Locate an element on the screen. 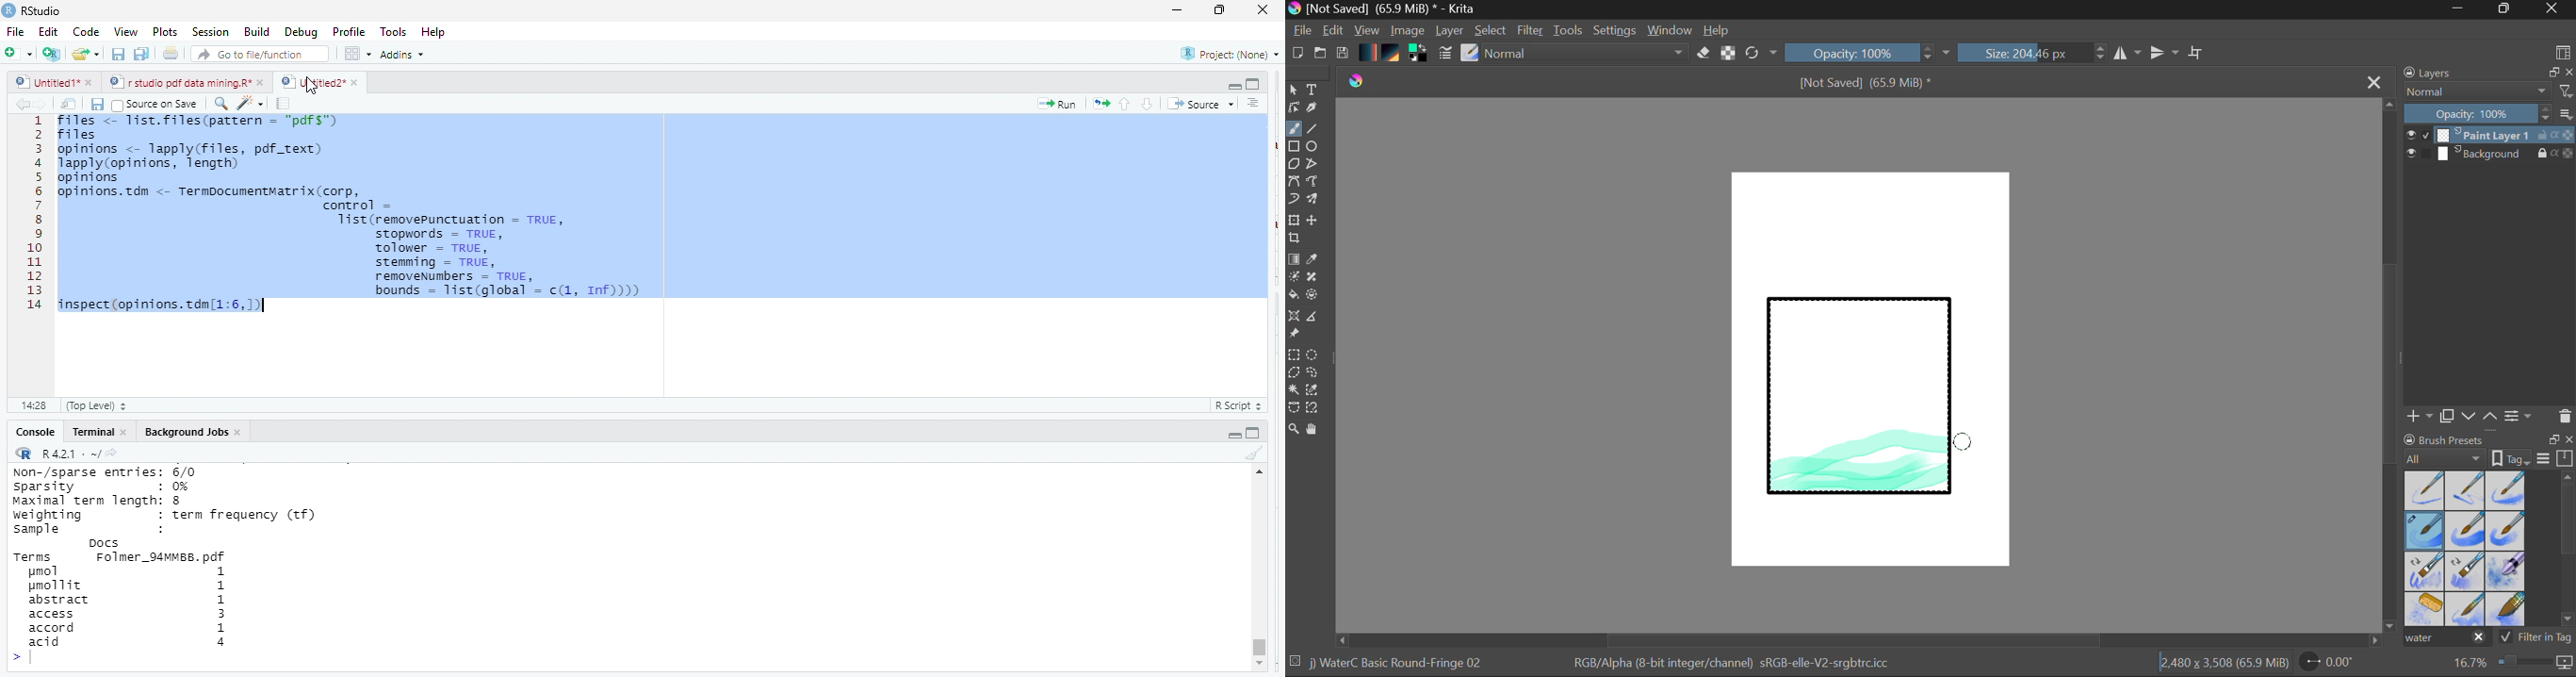  Layer Settings is located at coordinates (2519, 415).